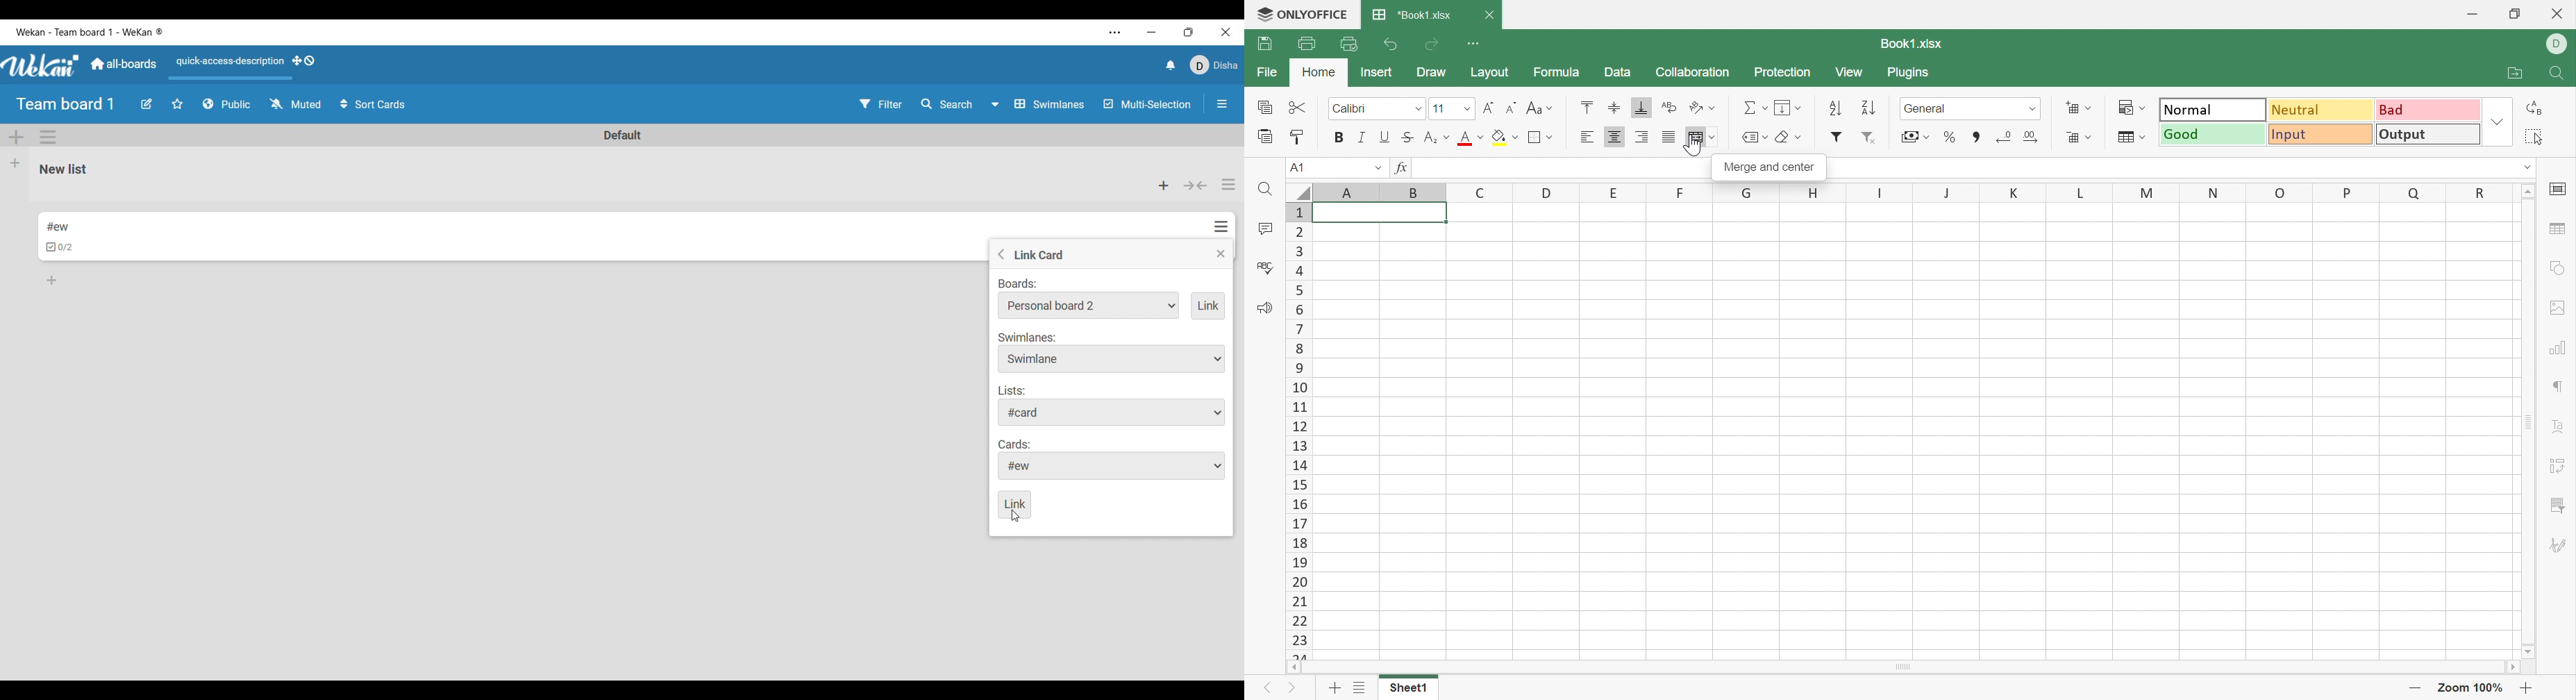  I want to click on Indicates swimlane options to choose from, so click(1027, 337).